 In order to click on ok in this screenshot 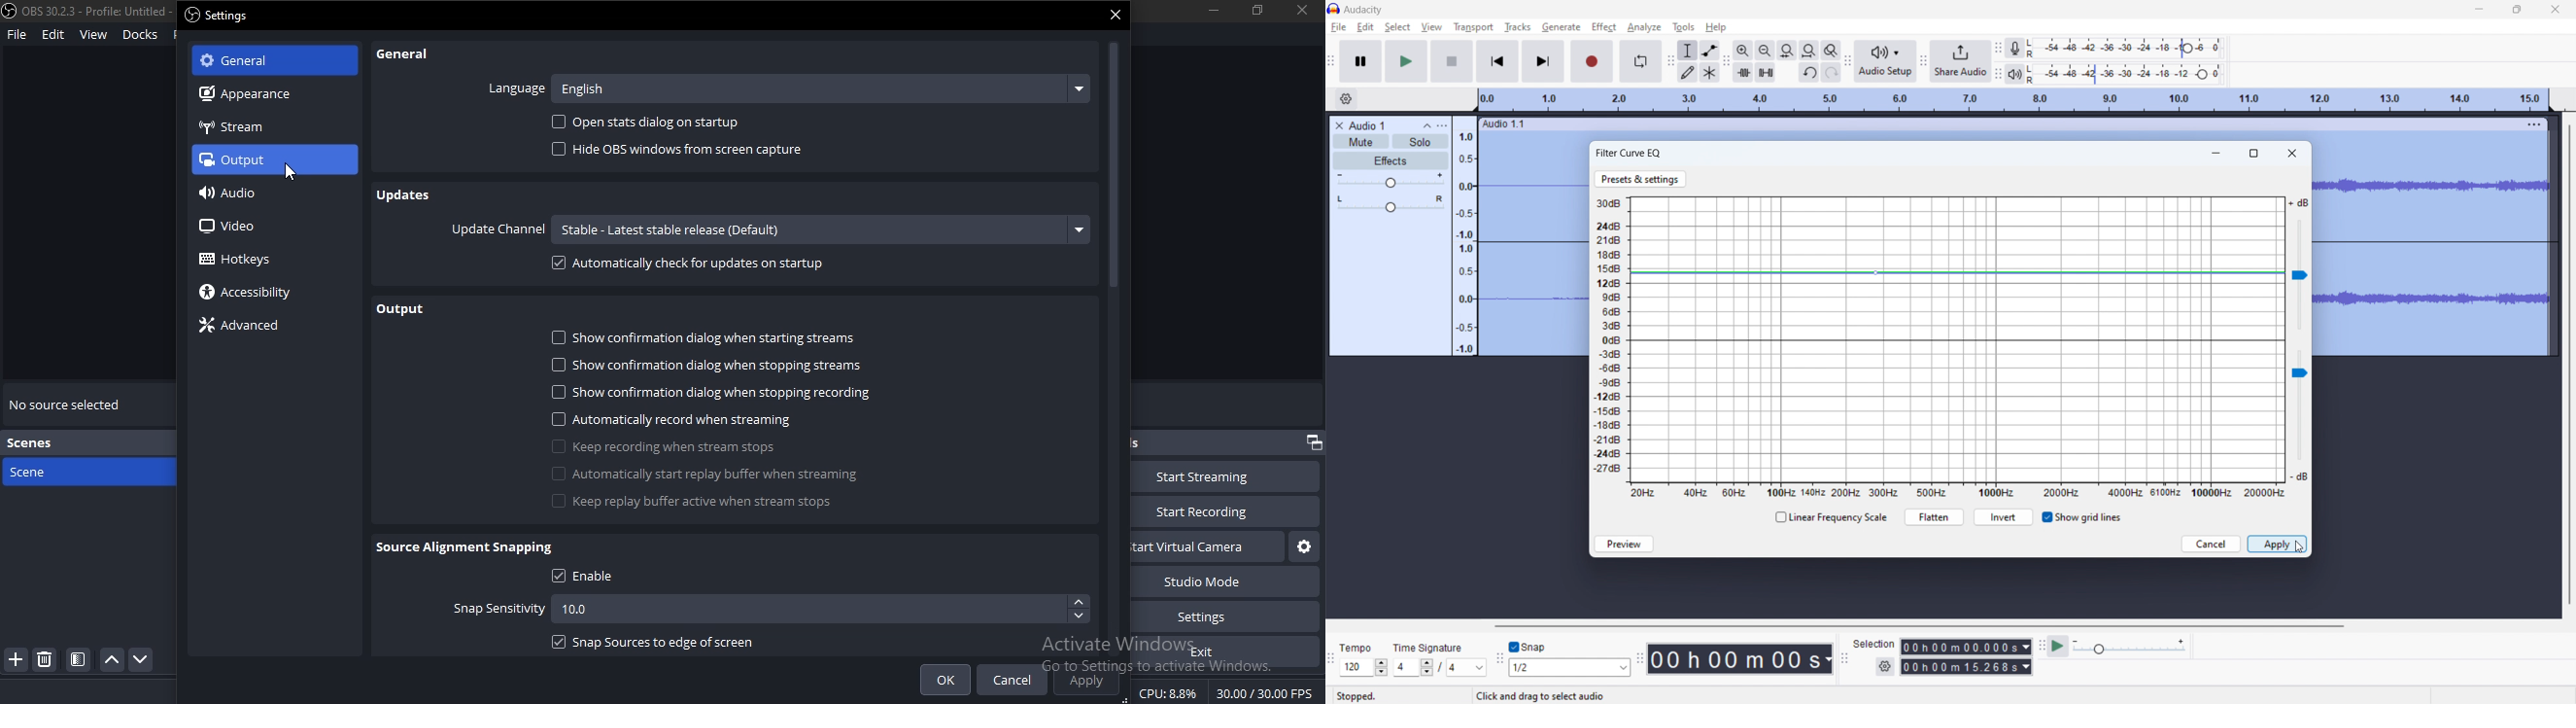, I will do `click(945, 680)`.